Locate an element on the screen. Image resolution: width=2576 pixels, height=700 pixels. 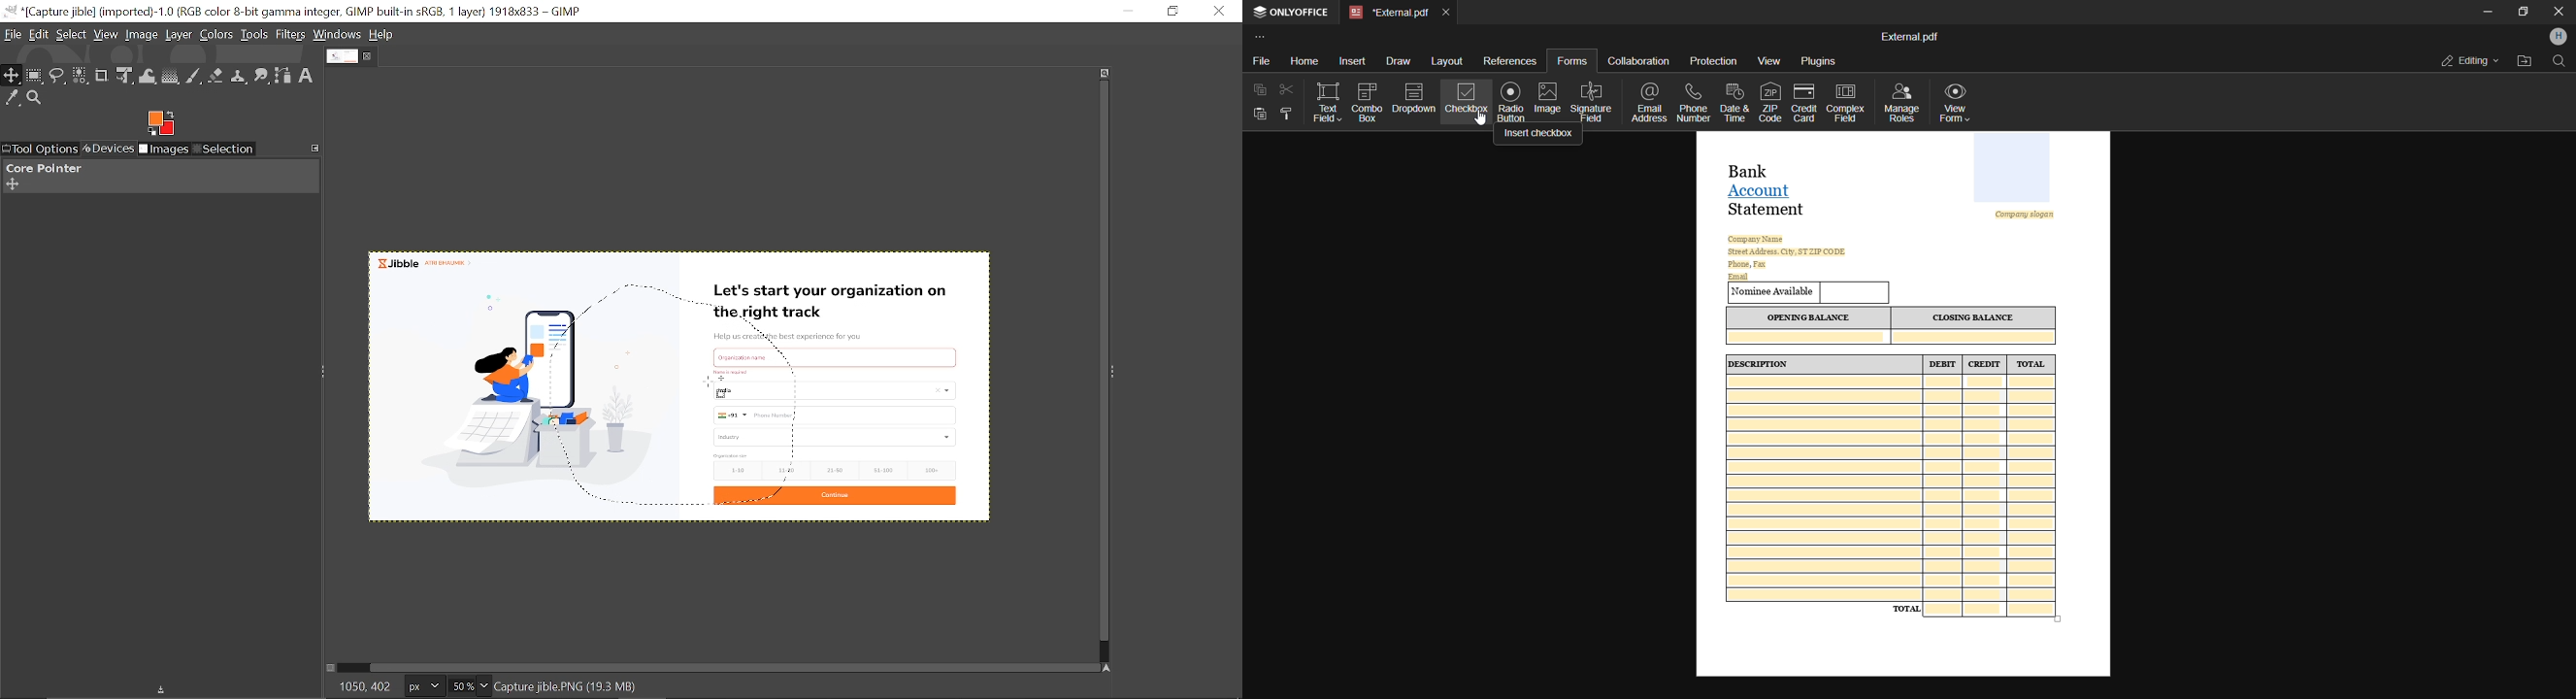
expand is located at coordinates (160, 121).